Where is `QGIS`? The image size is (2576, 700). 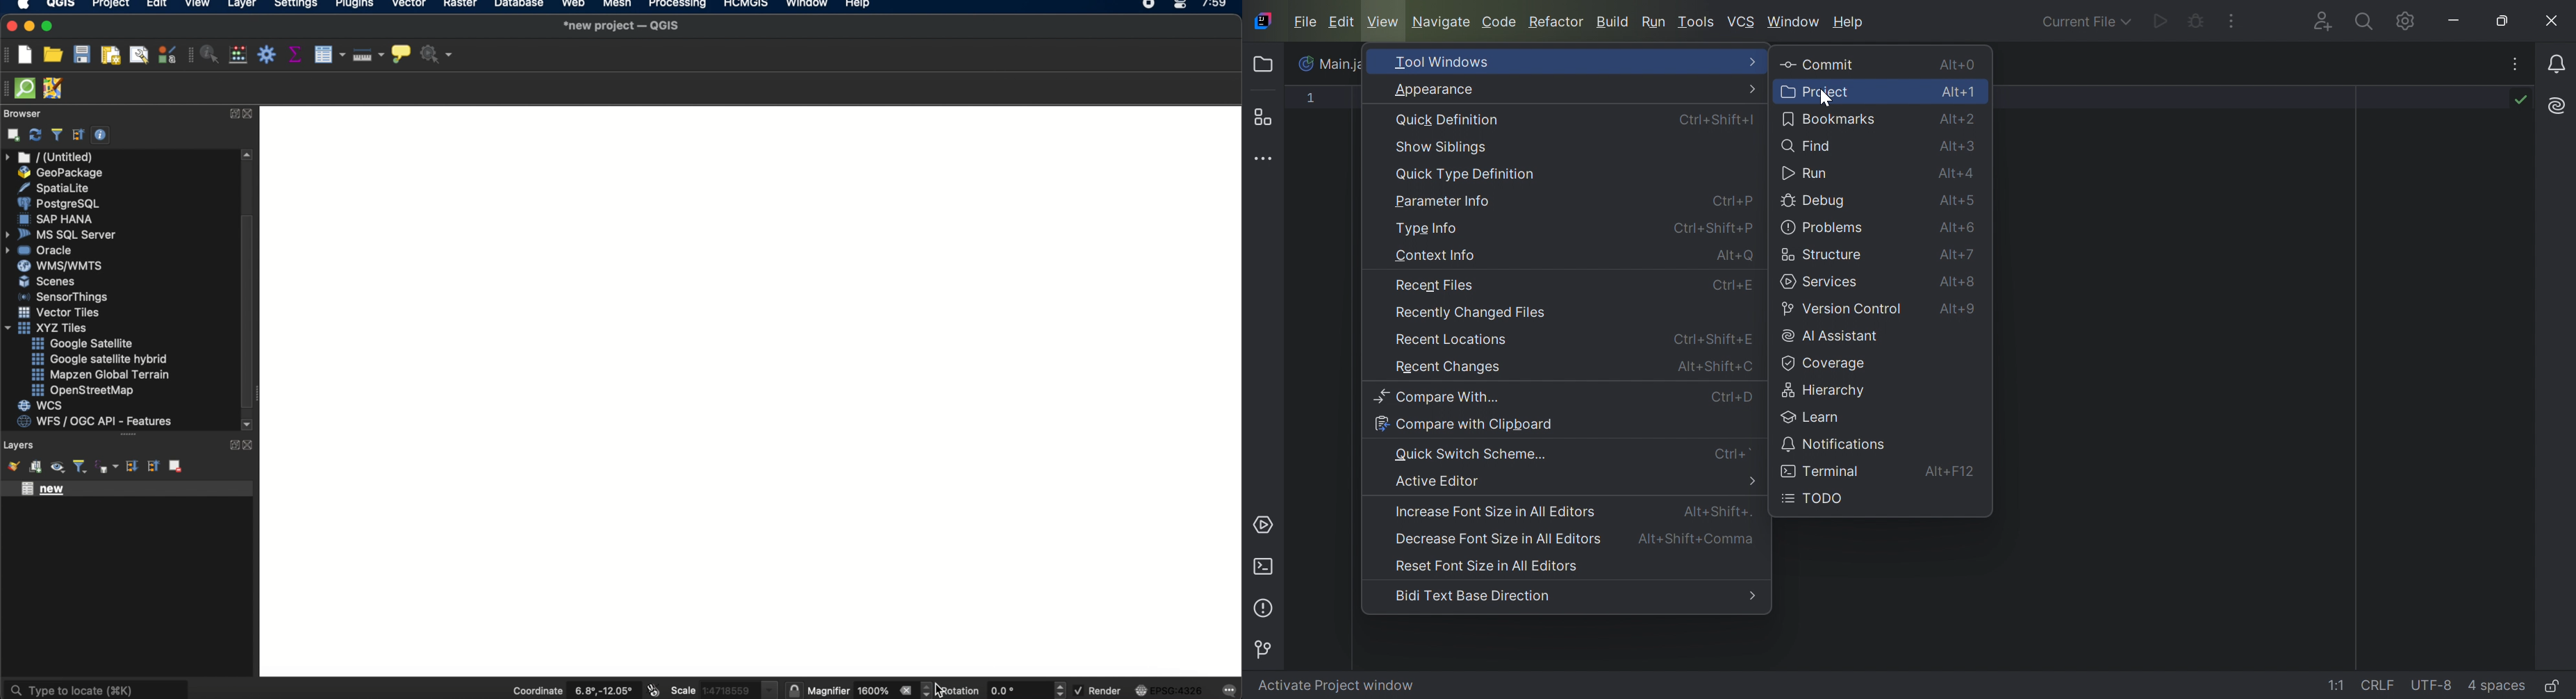 QGIS is located at coordinates (61, 5).